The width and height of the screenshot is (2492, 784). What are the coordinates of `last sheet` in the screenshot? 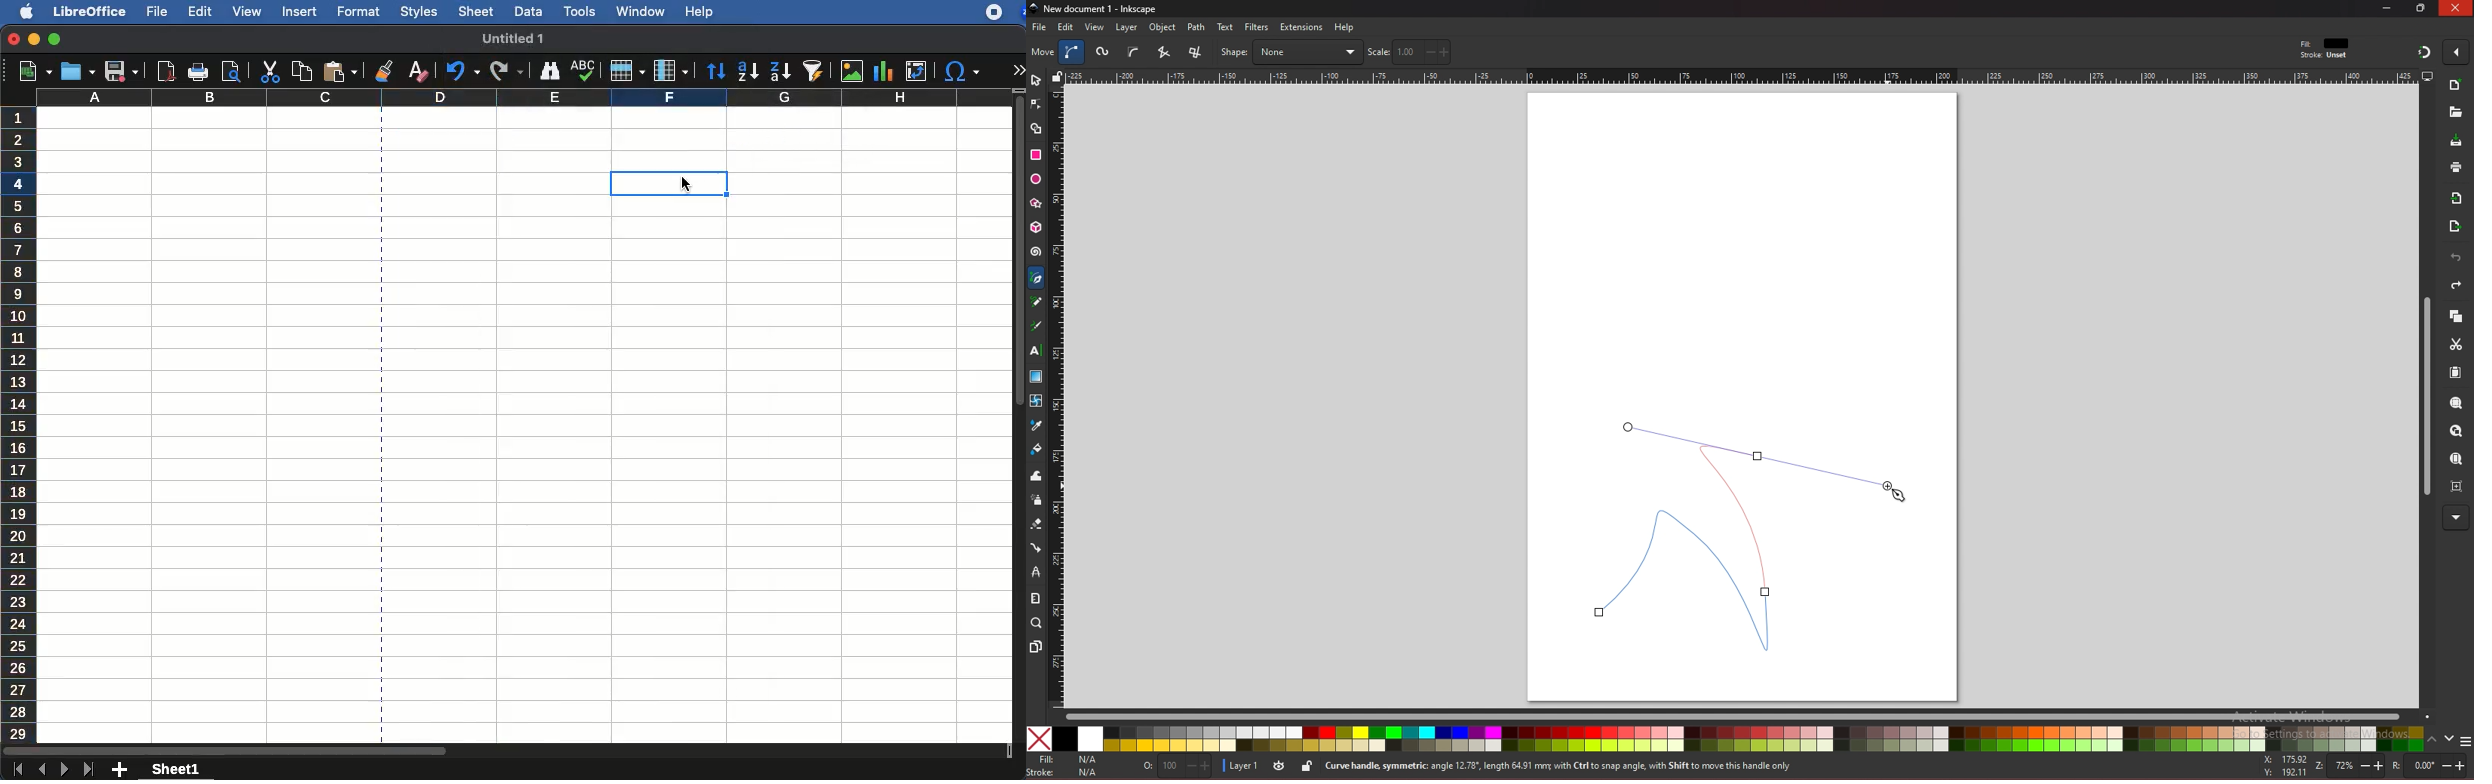 It's located at (90, 770).